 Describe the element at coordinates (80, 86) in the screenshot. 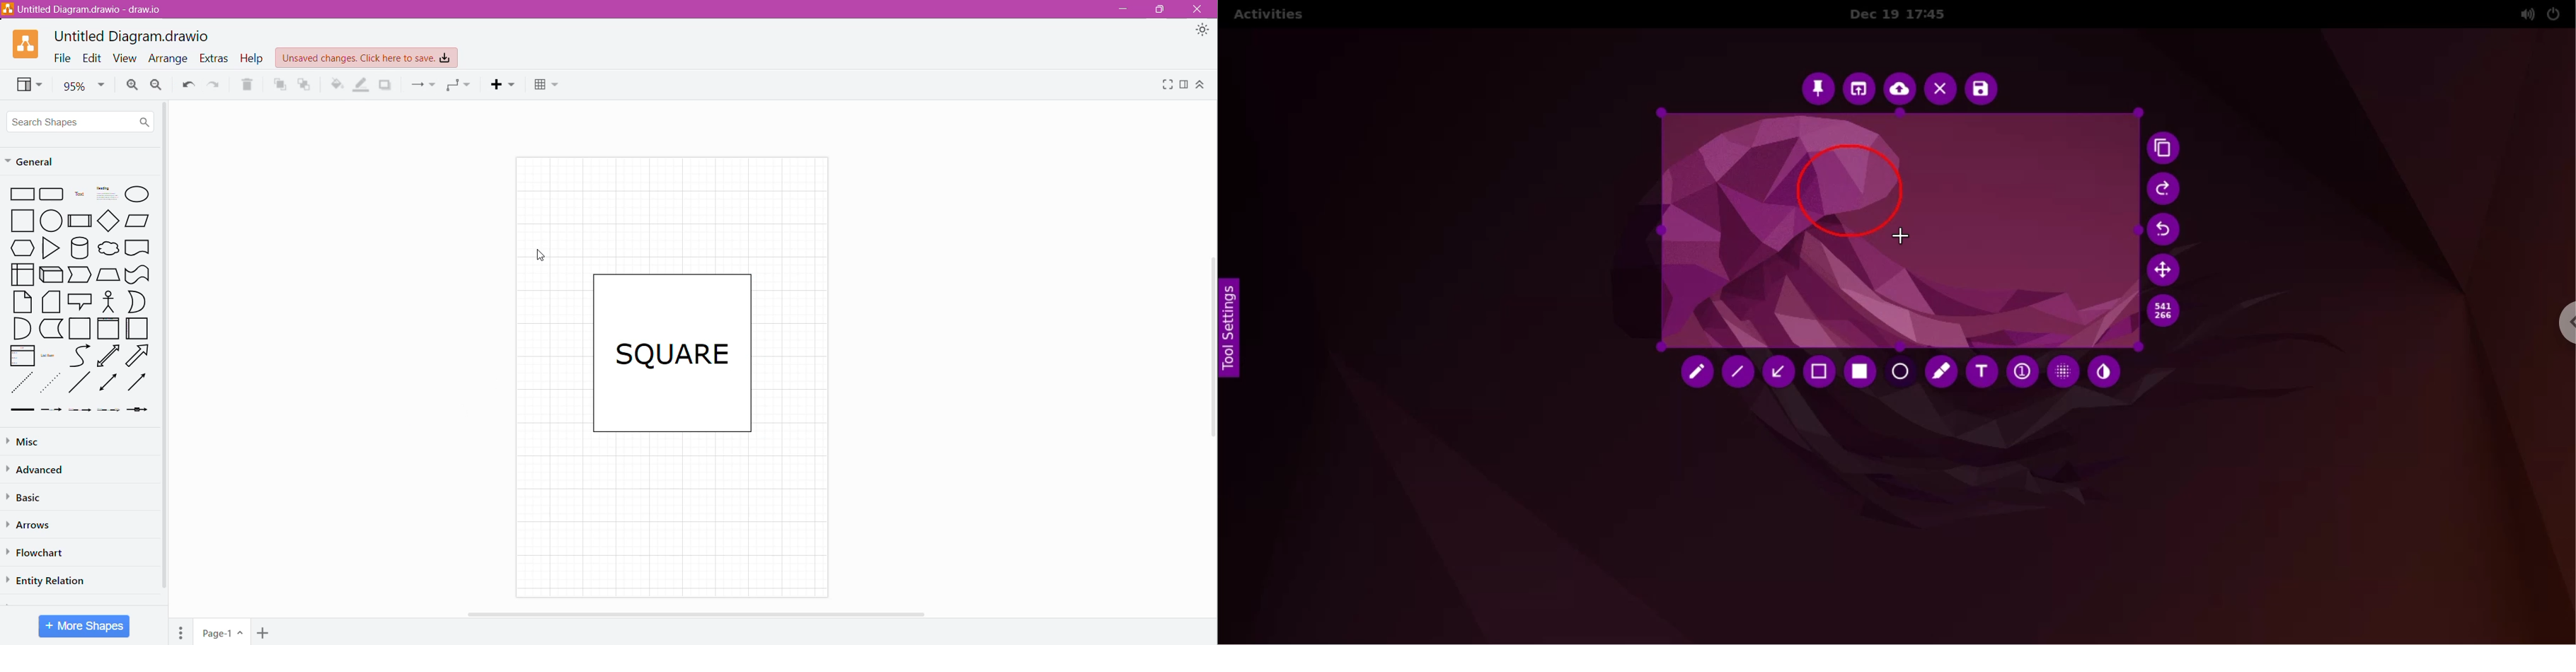

I see `Zoom` at that location.